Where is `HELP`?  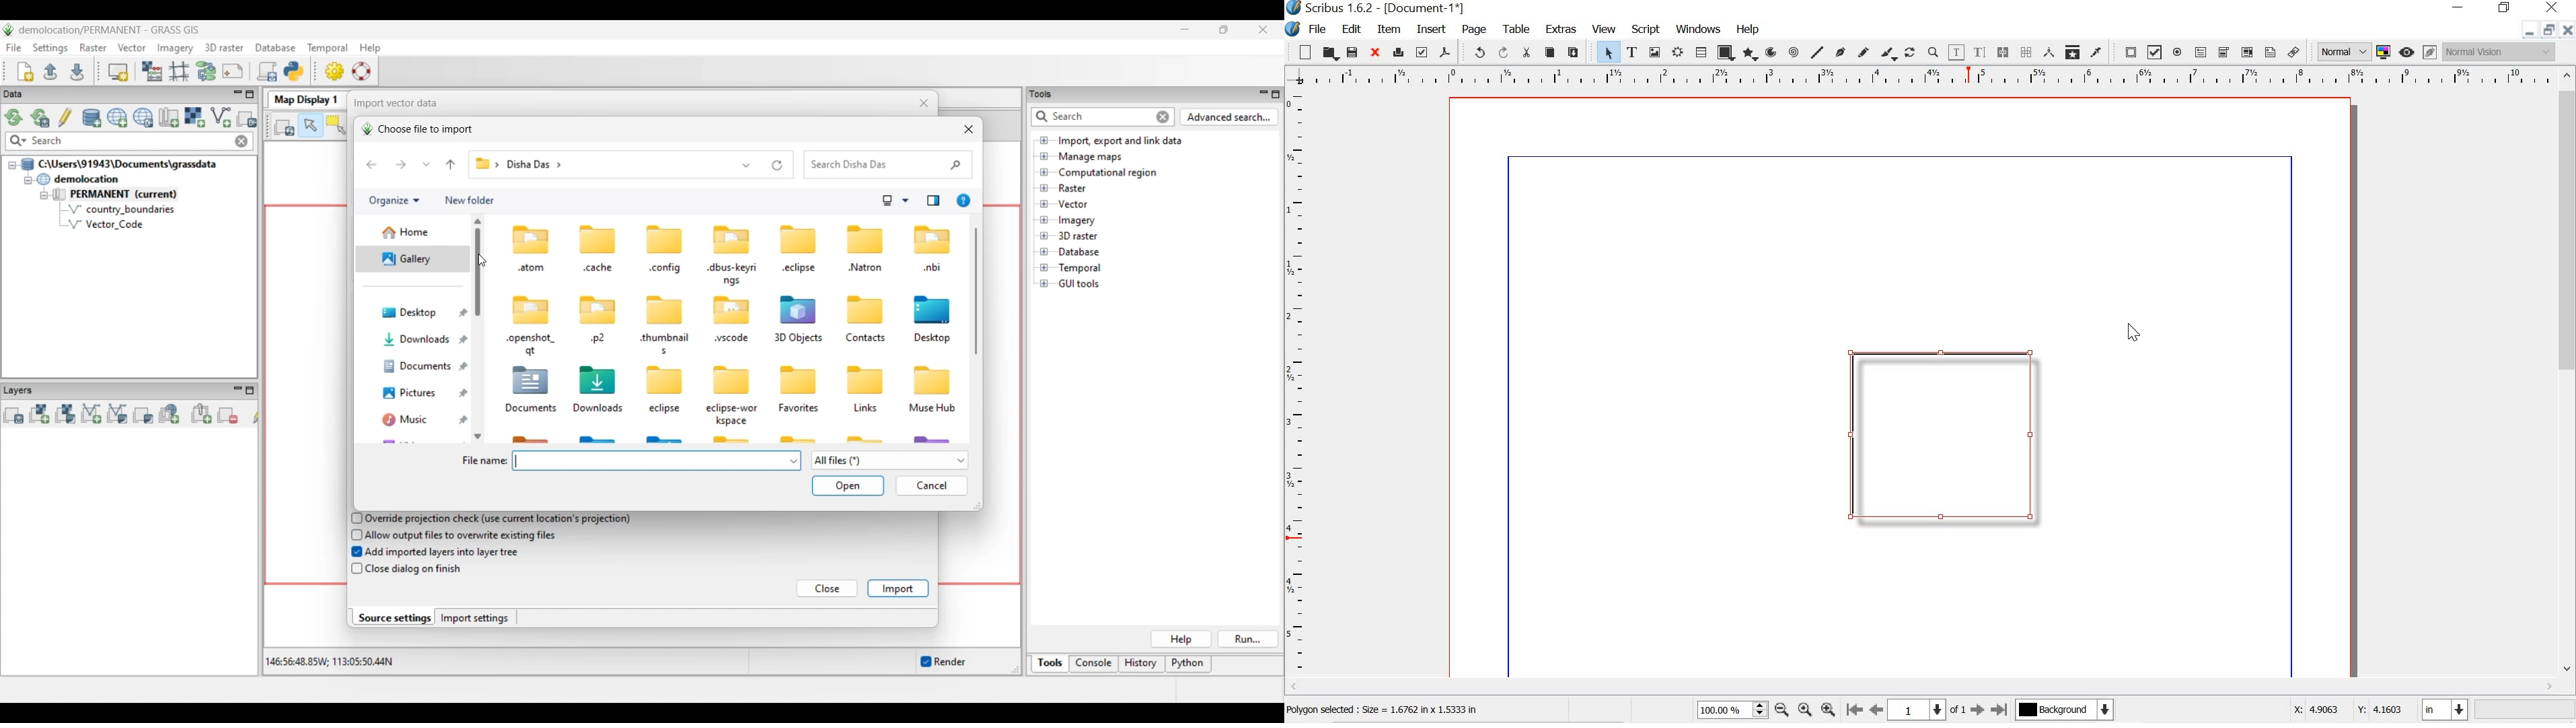 HELP is located at coordinates (1749, 28).